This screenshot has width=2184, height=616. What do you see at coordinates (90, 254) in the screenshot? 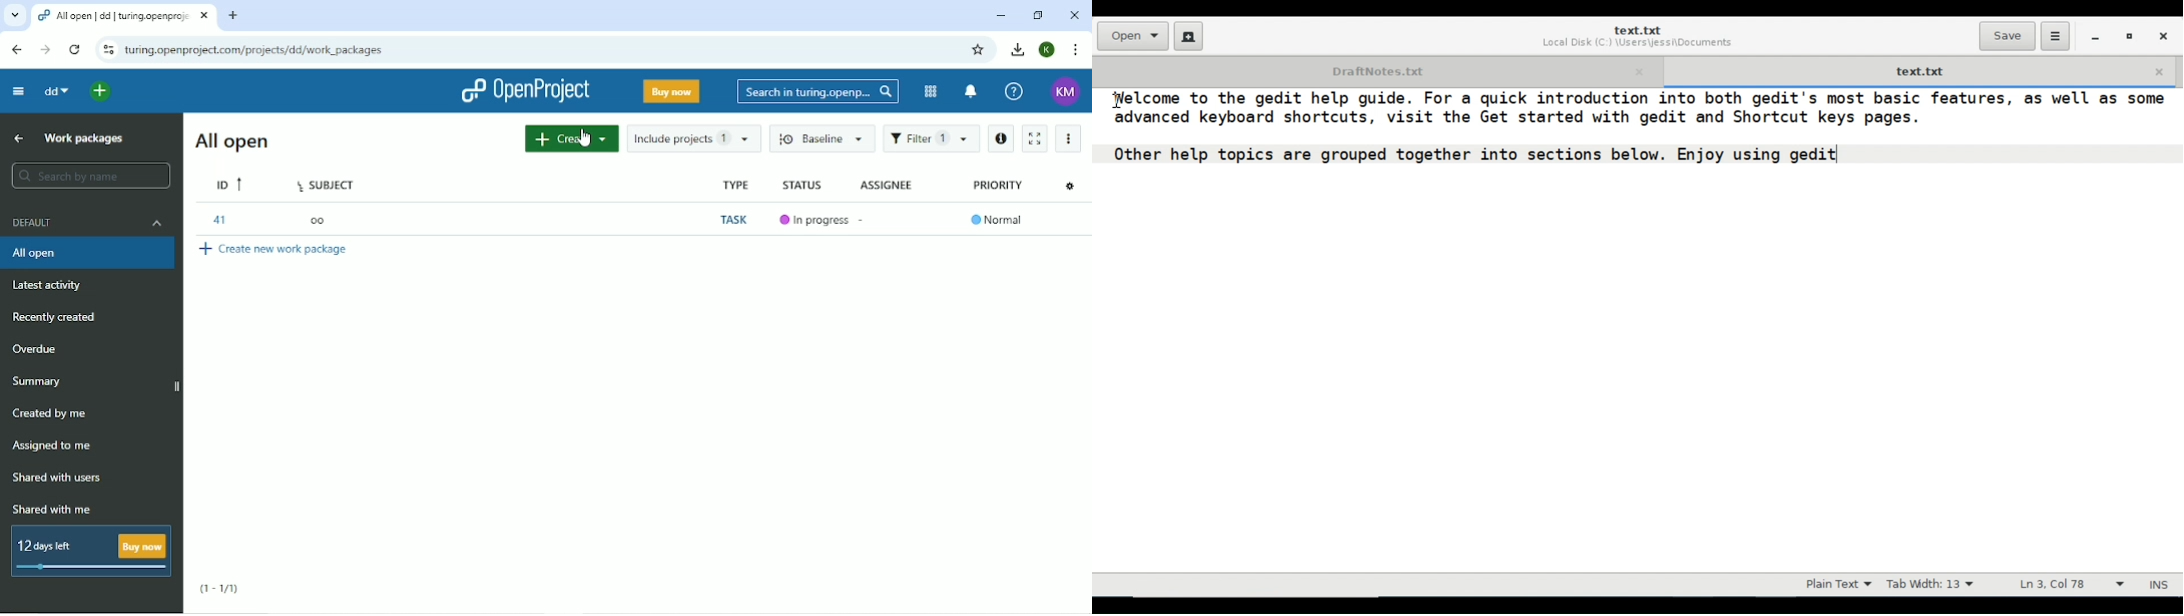
I see `All open` at bounding box center [90, 254].